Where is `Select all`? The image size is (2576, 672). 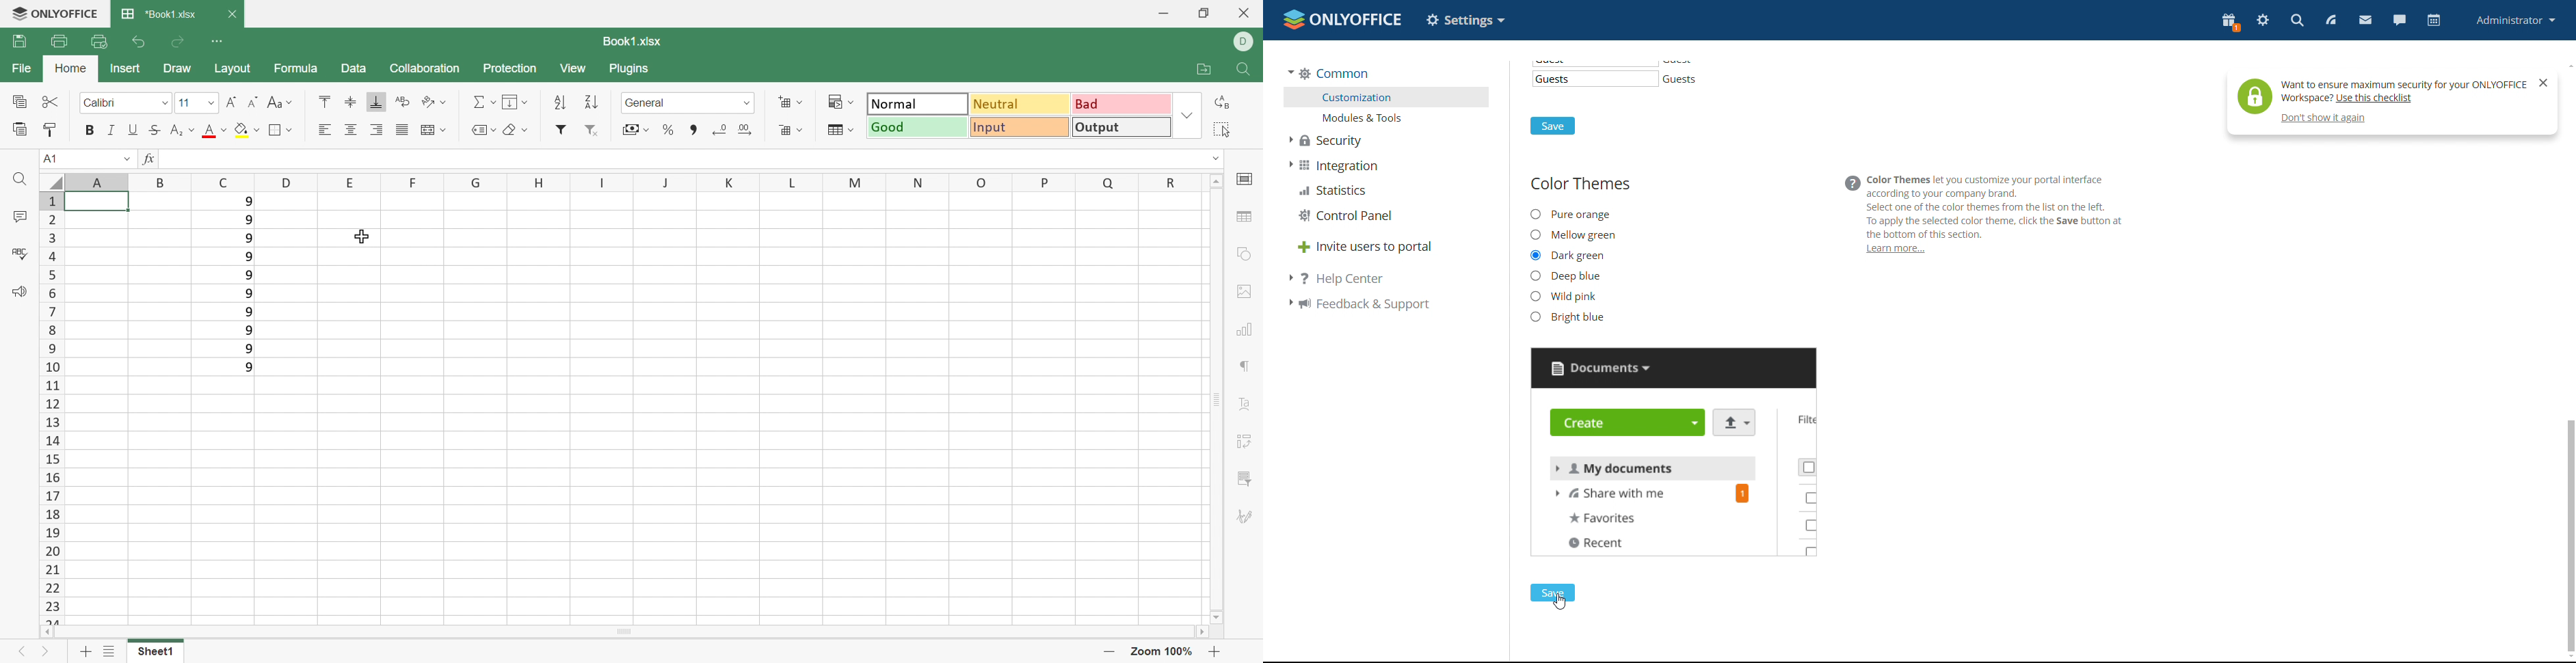
Select all is located at coordinates (1222, 128).